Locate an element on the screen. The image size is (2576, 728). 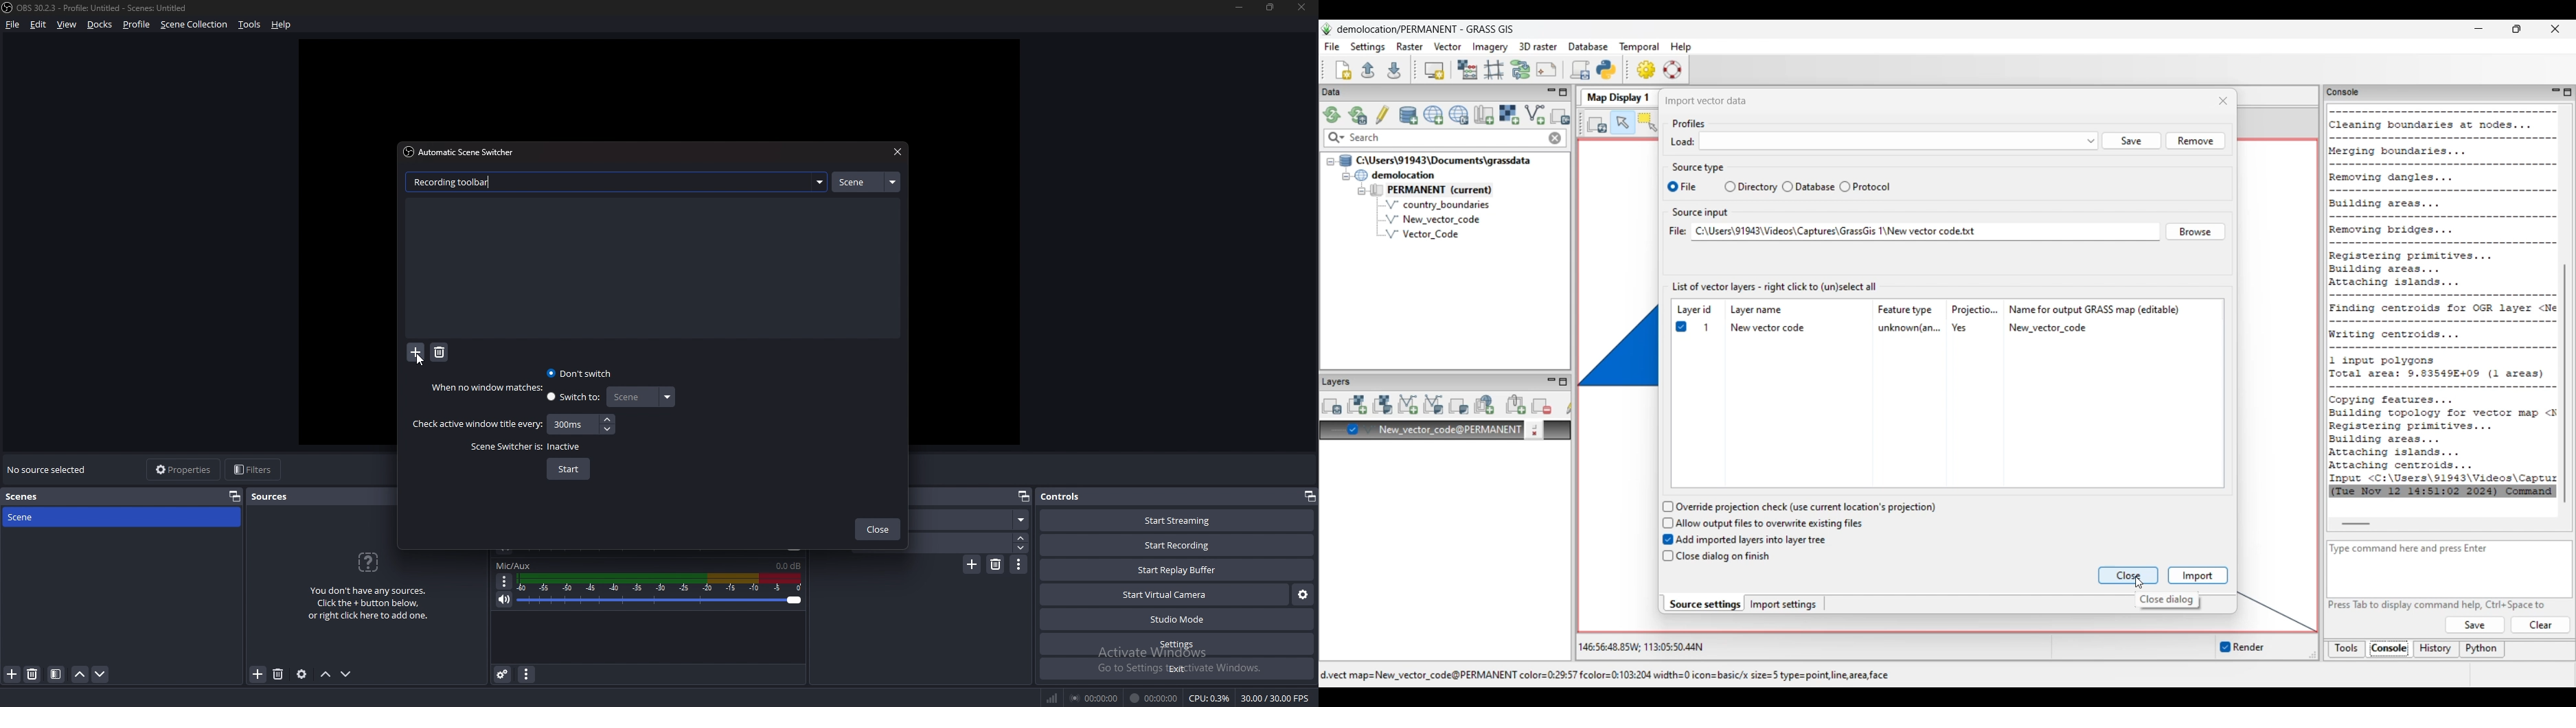
filters is located at coordinates (255, 469).